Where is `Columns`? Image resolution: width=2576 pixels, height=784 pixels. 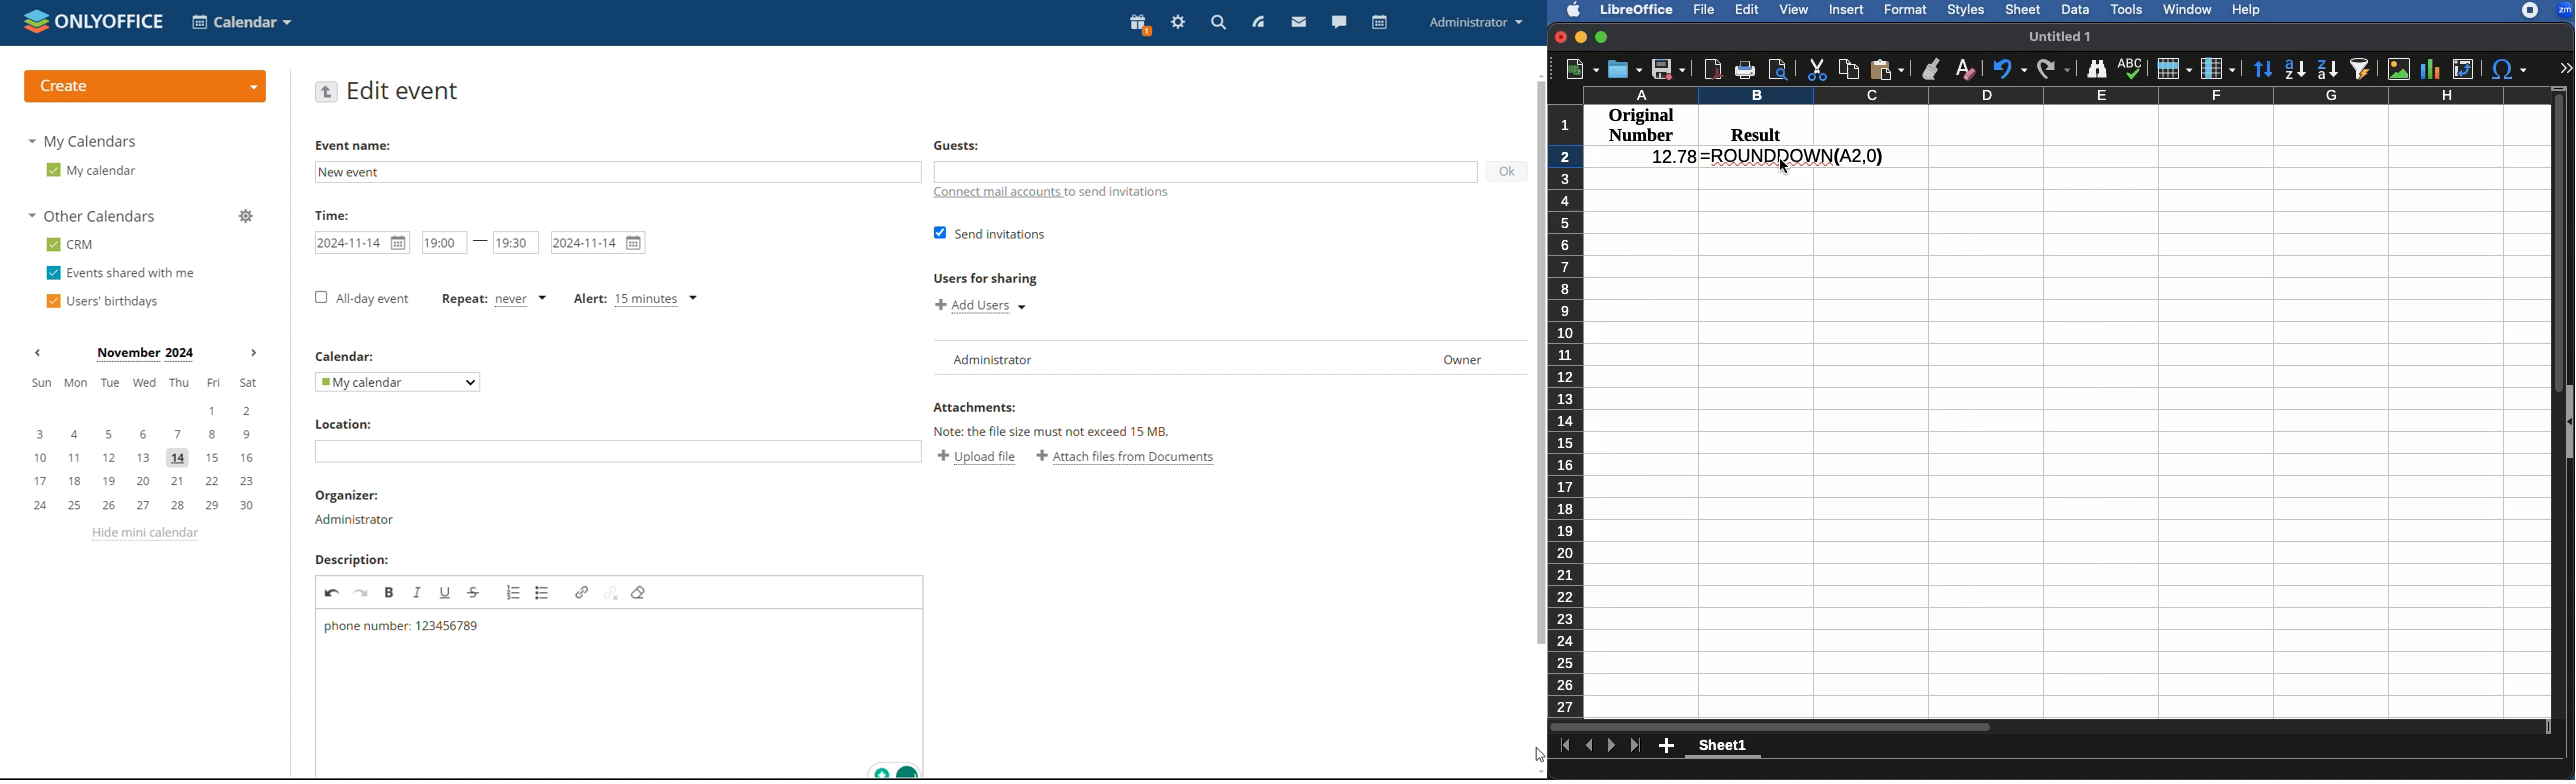
Columns is located at coordinates (2065, 95).